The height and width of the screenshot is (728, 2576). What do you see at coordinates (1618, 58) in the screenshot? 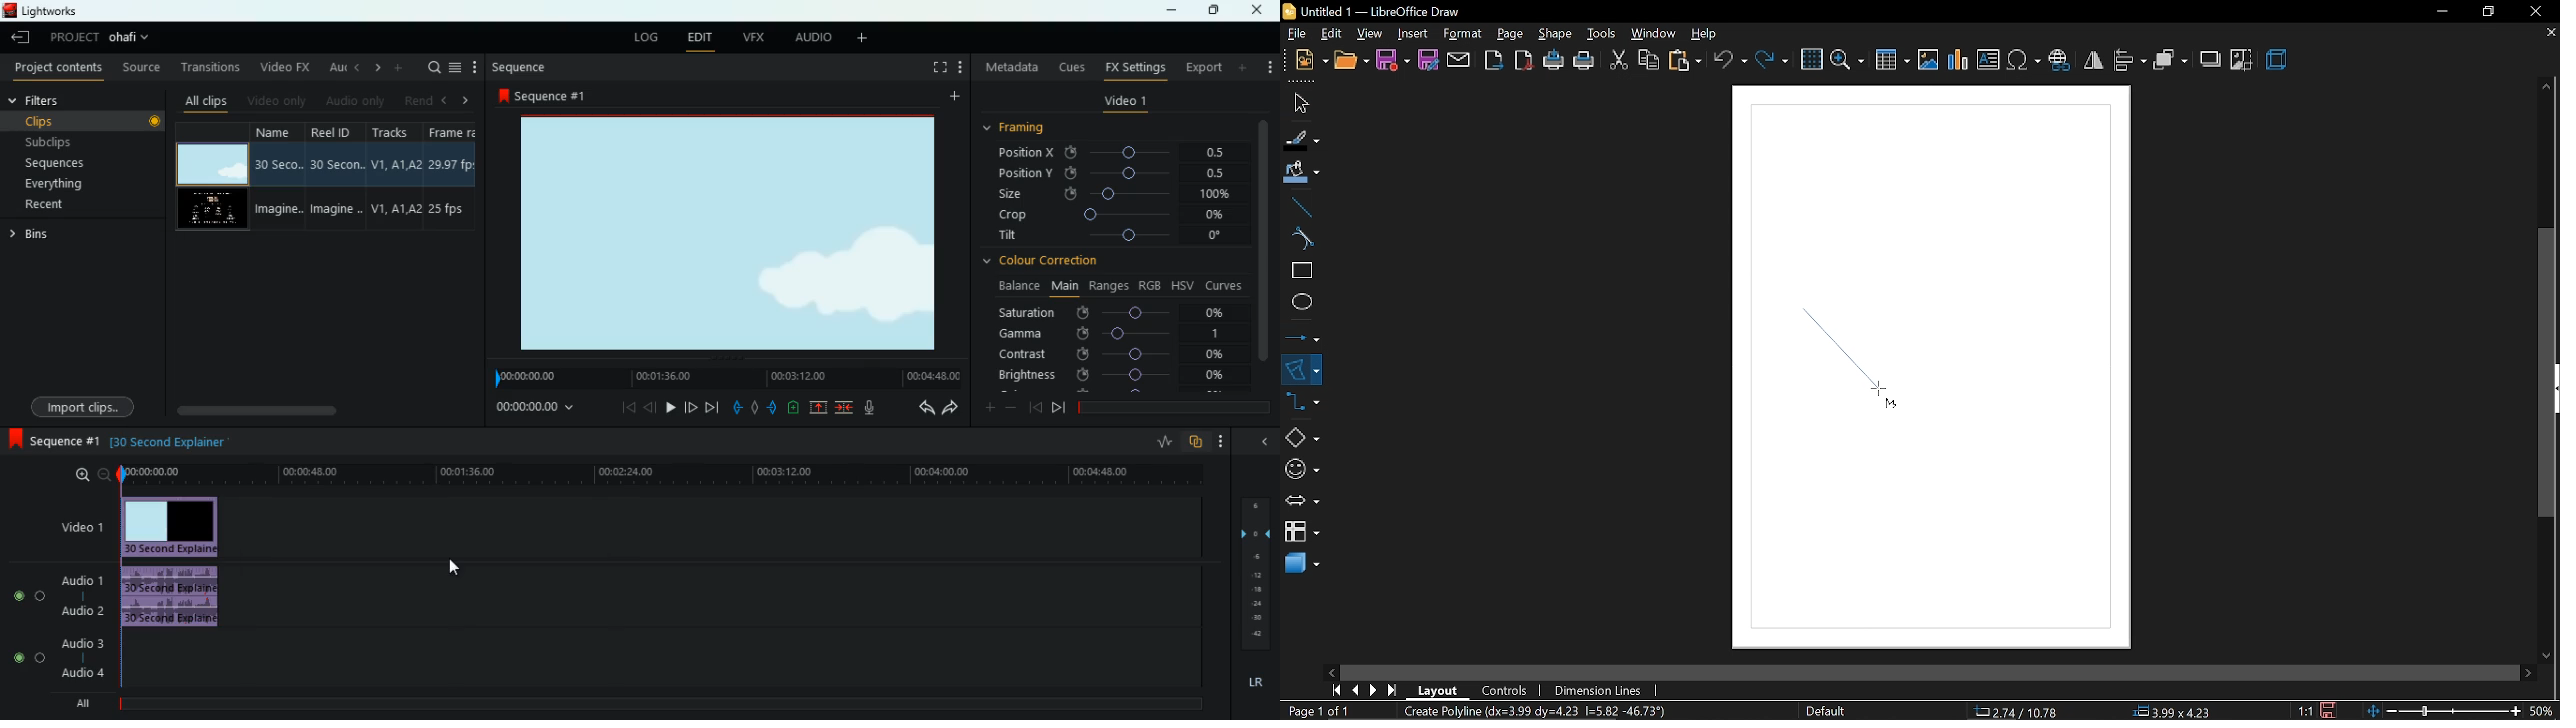
I see `cut ` at bounding box center [1618, 58].